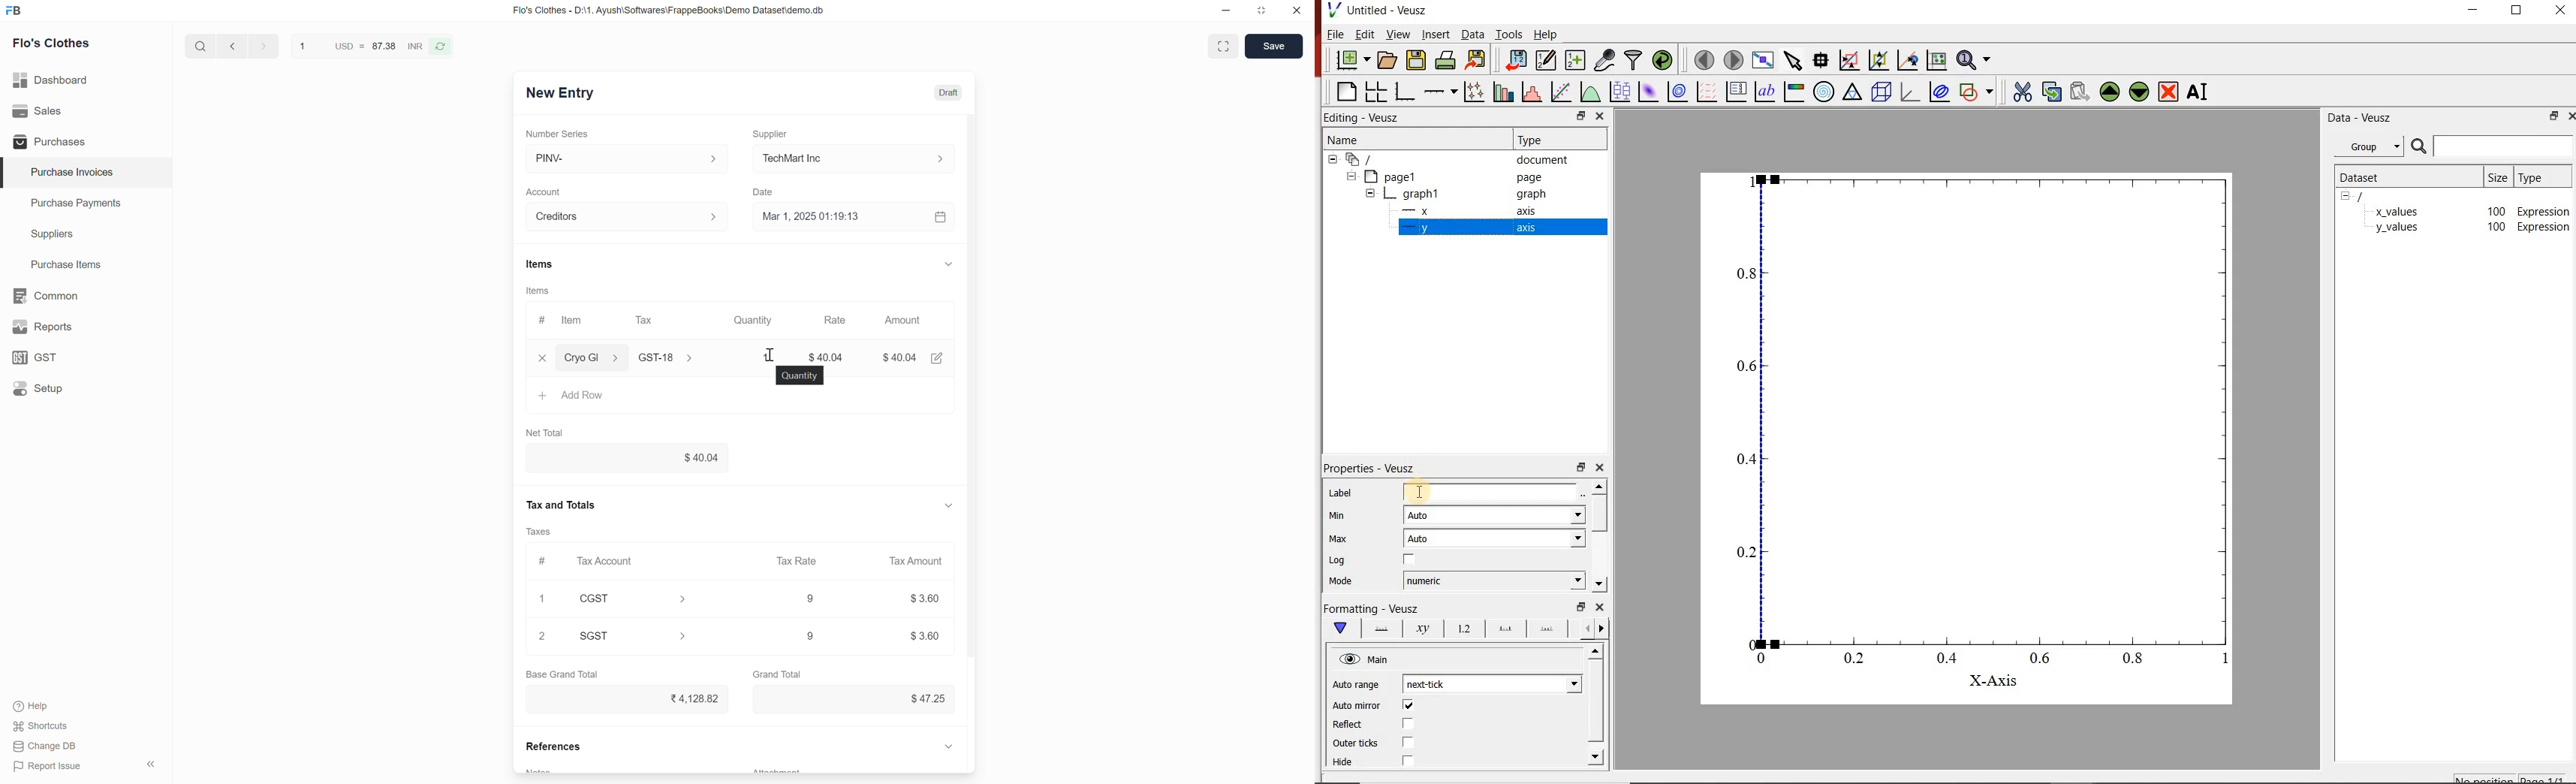  What do you see at coordinates (550, 432) in the screenshot?
I see `Net Total` at bounding box center [550, 432].